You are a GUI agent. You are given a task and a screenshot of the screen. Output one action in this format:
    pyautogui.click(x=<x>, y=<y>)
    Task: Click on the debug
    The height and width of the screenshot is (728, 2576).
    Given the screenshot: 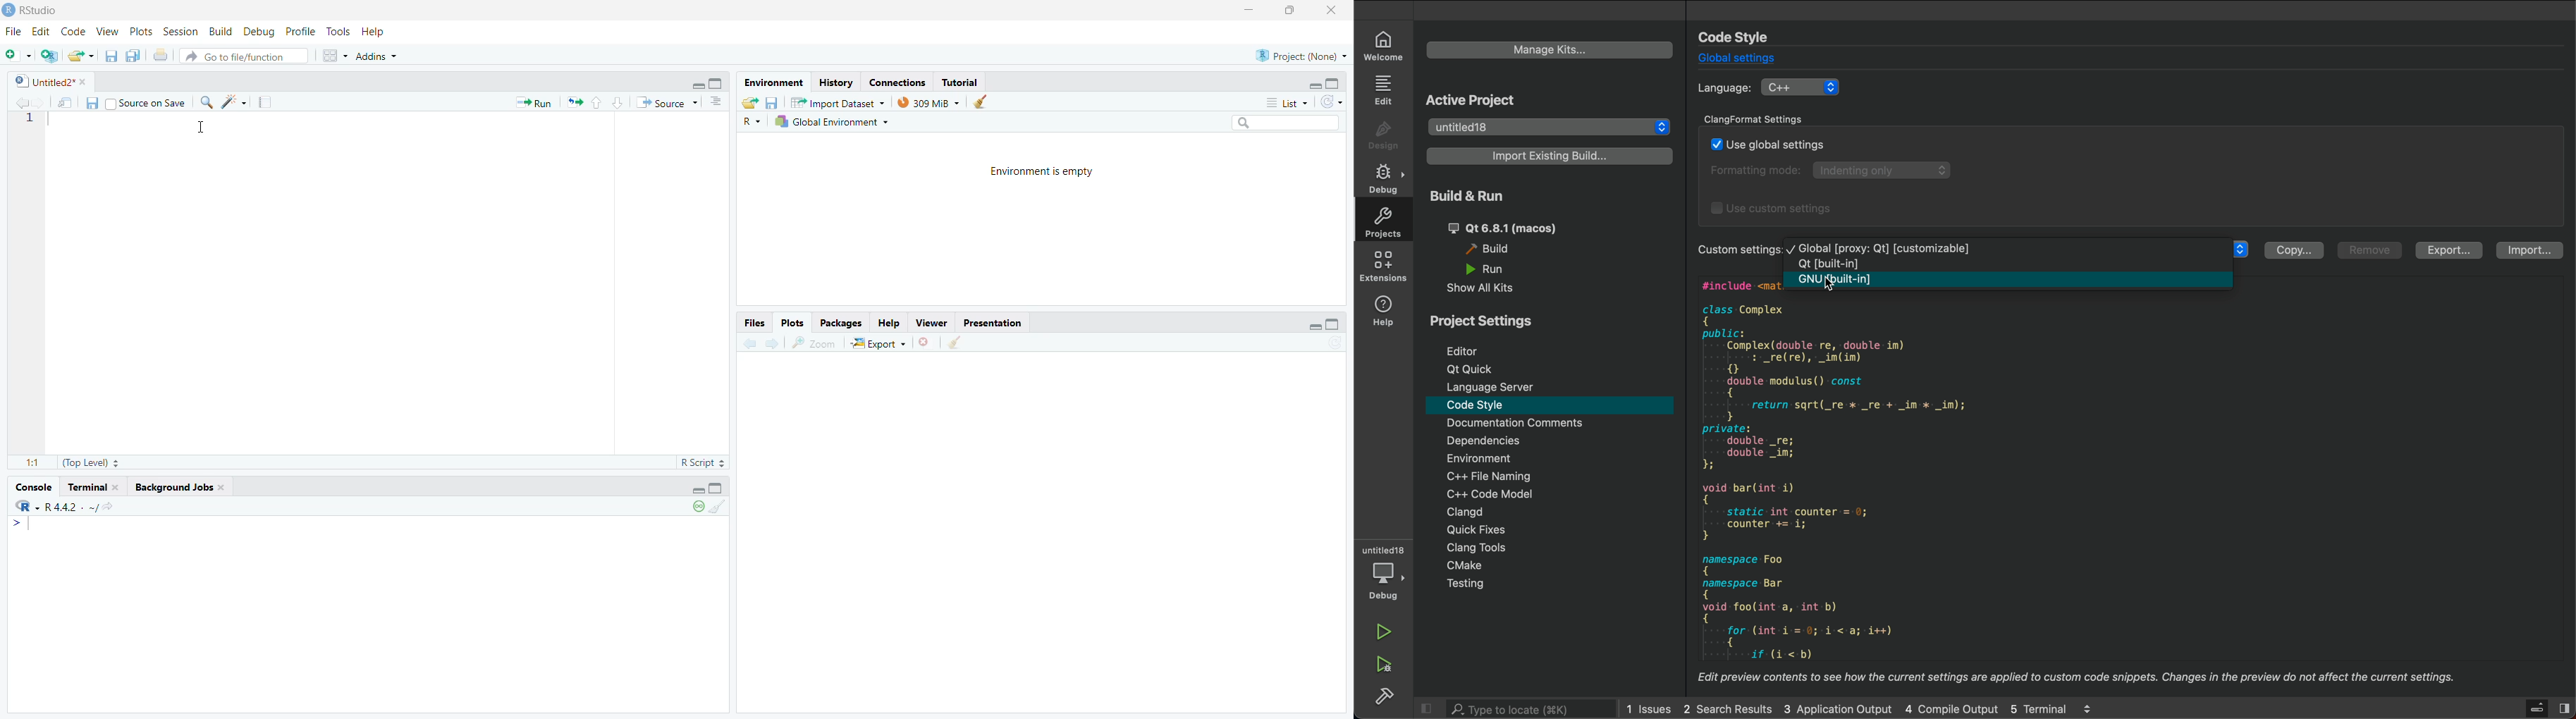 What is the action you would take?
    pyautogui.click(x=1386, y=584)
    